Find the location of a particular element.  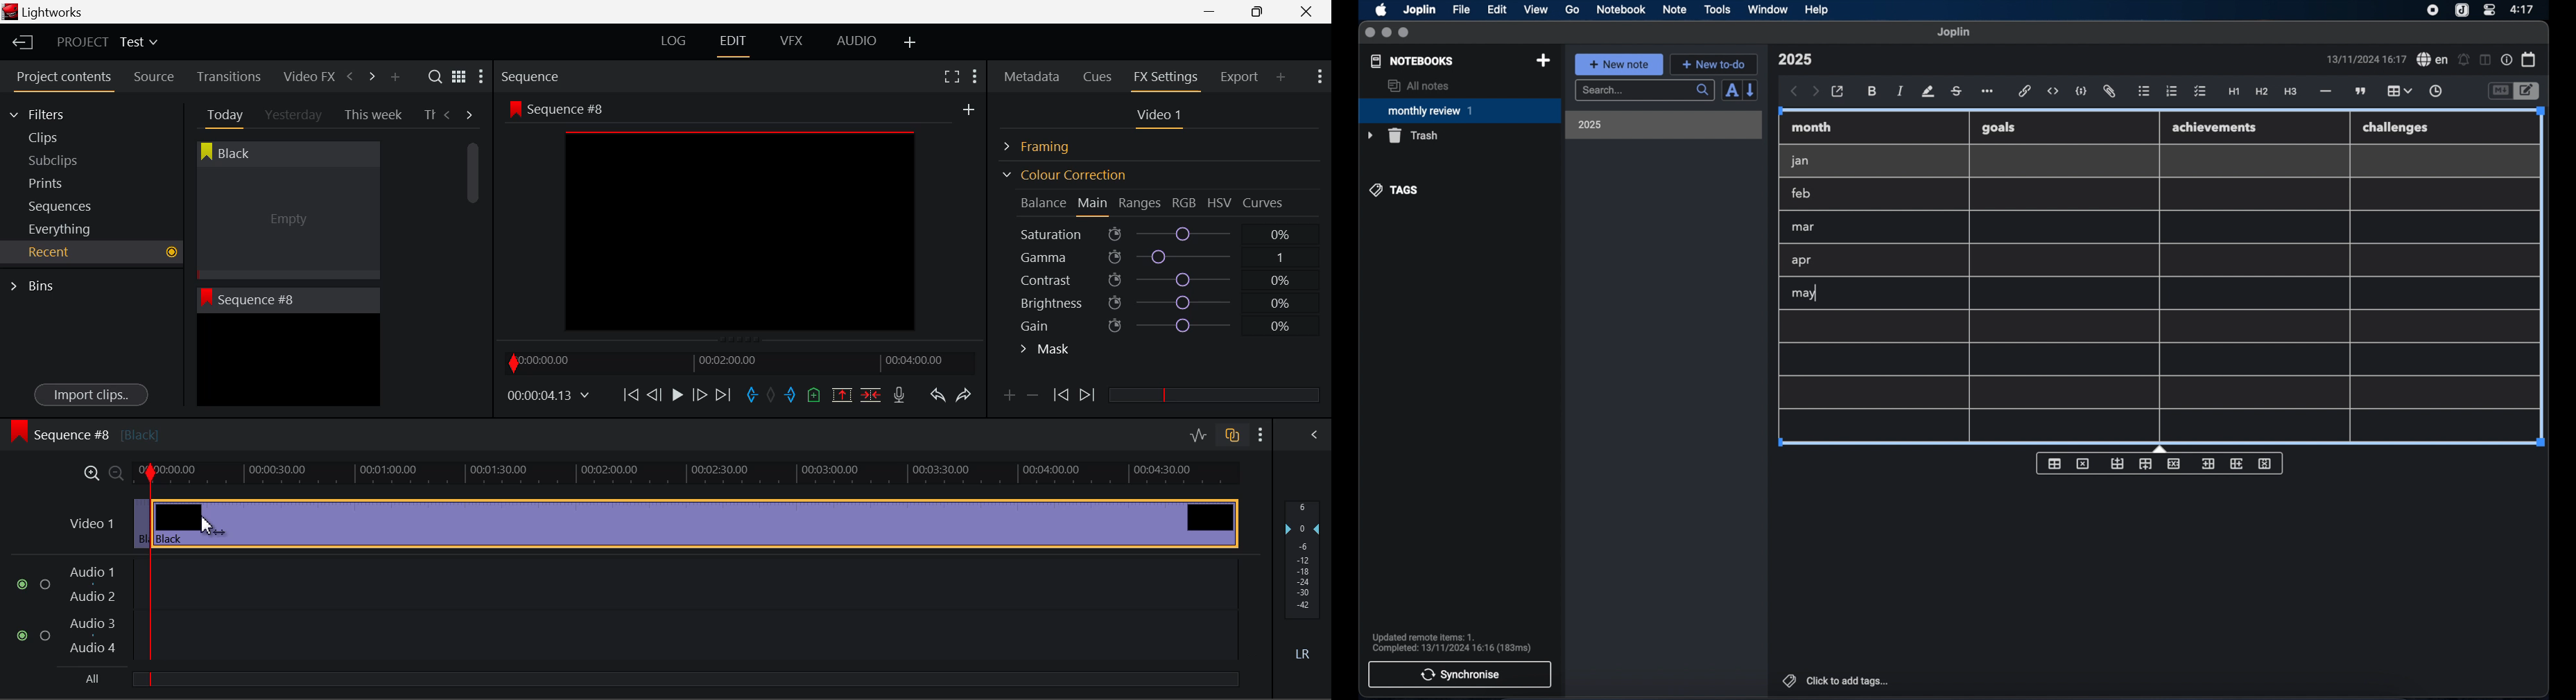

view is located at coordinates (1536, 10).